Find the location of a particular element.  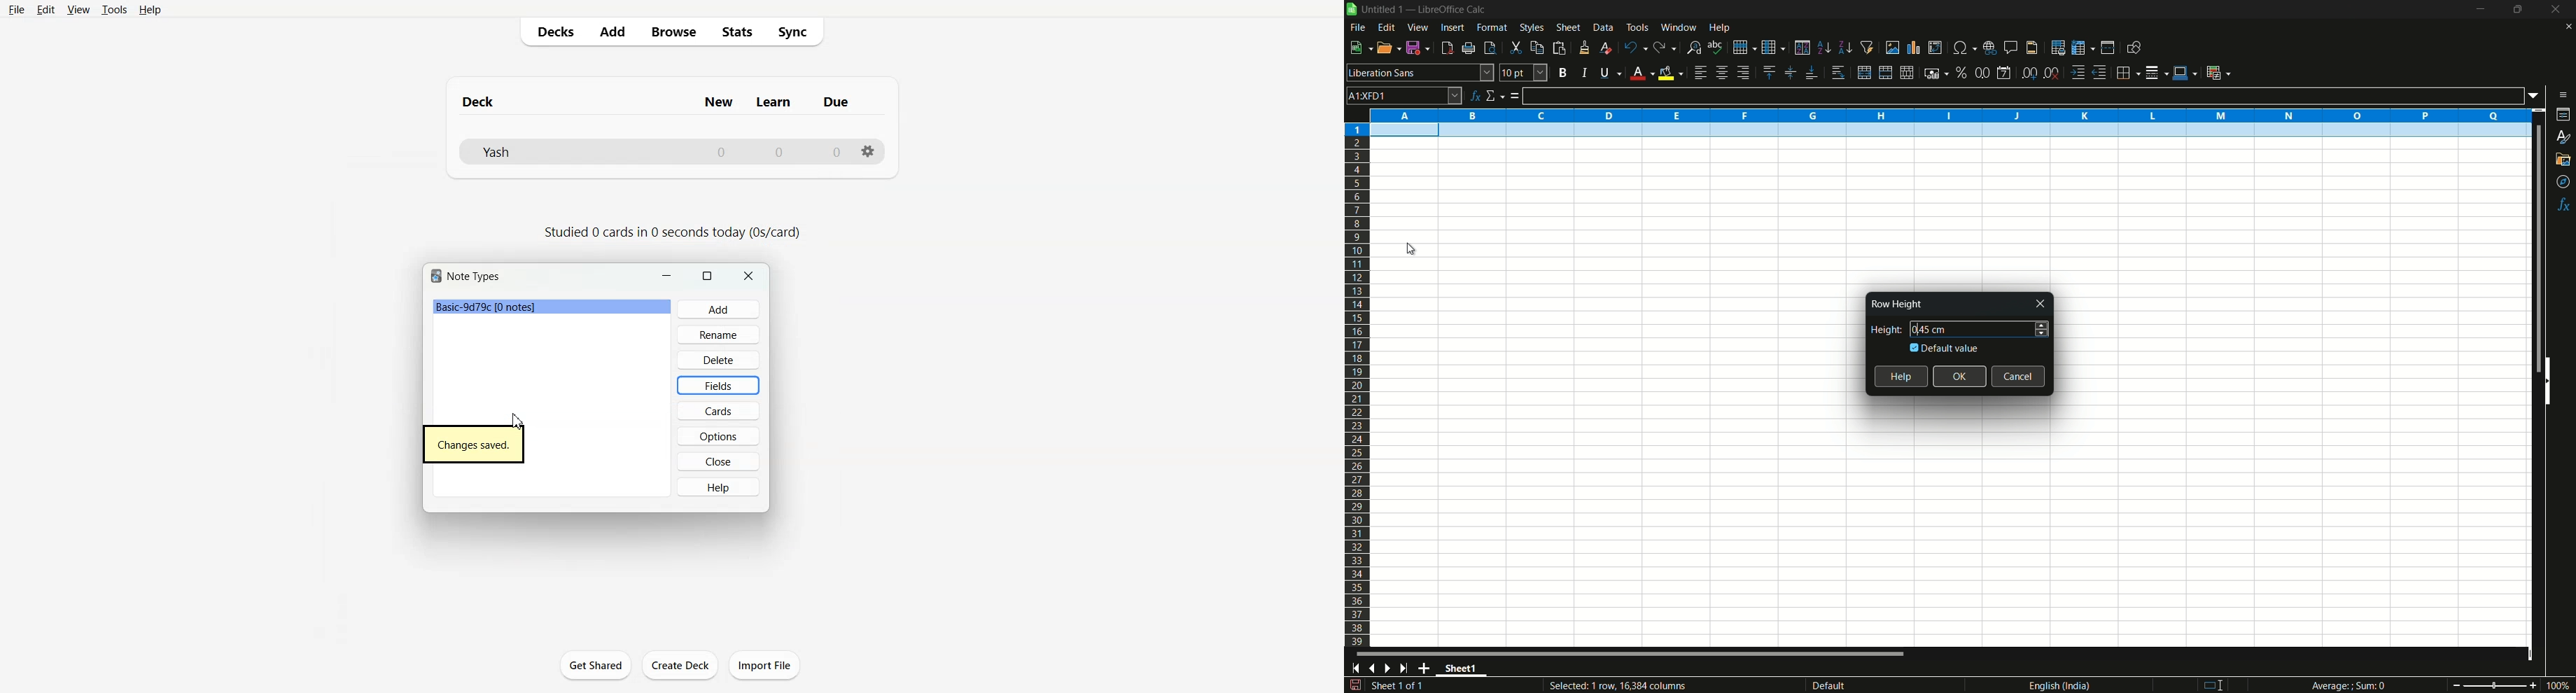

italic is located at coordinates (1583, 73).